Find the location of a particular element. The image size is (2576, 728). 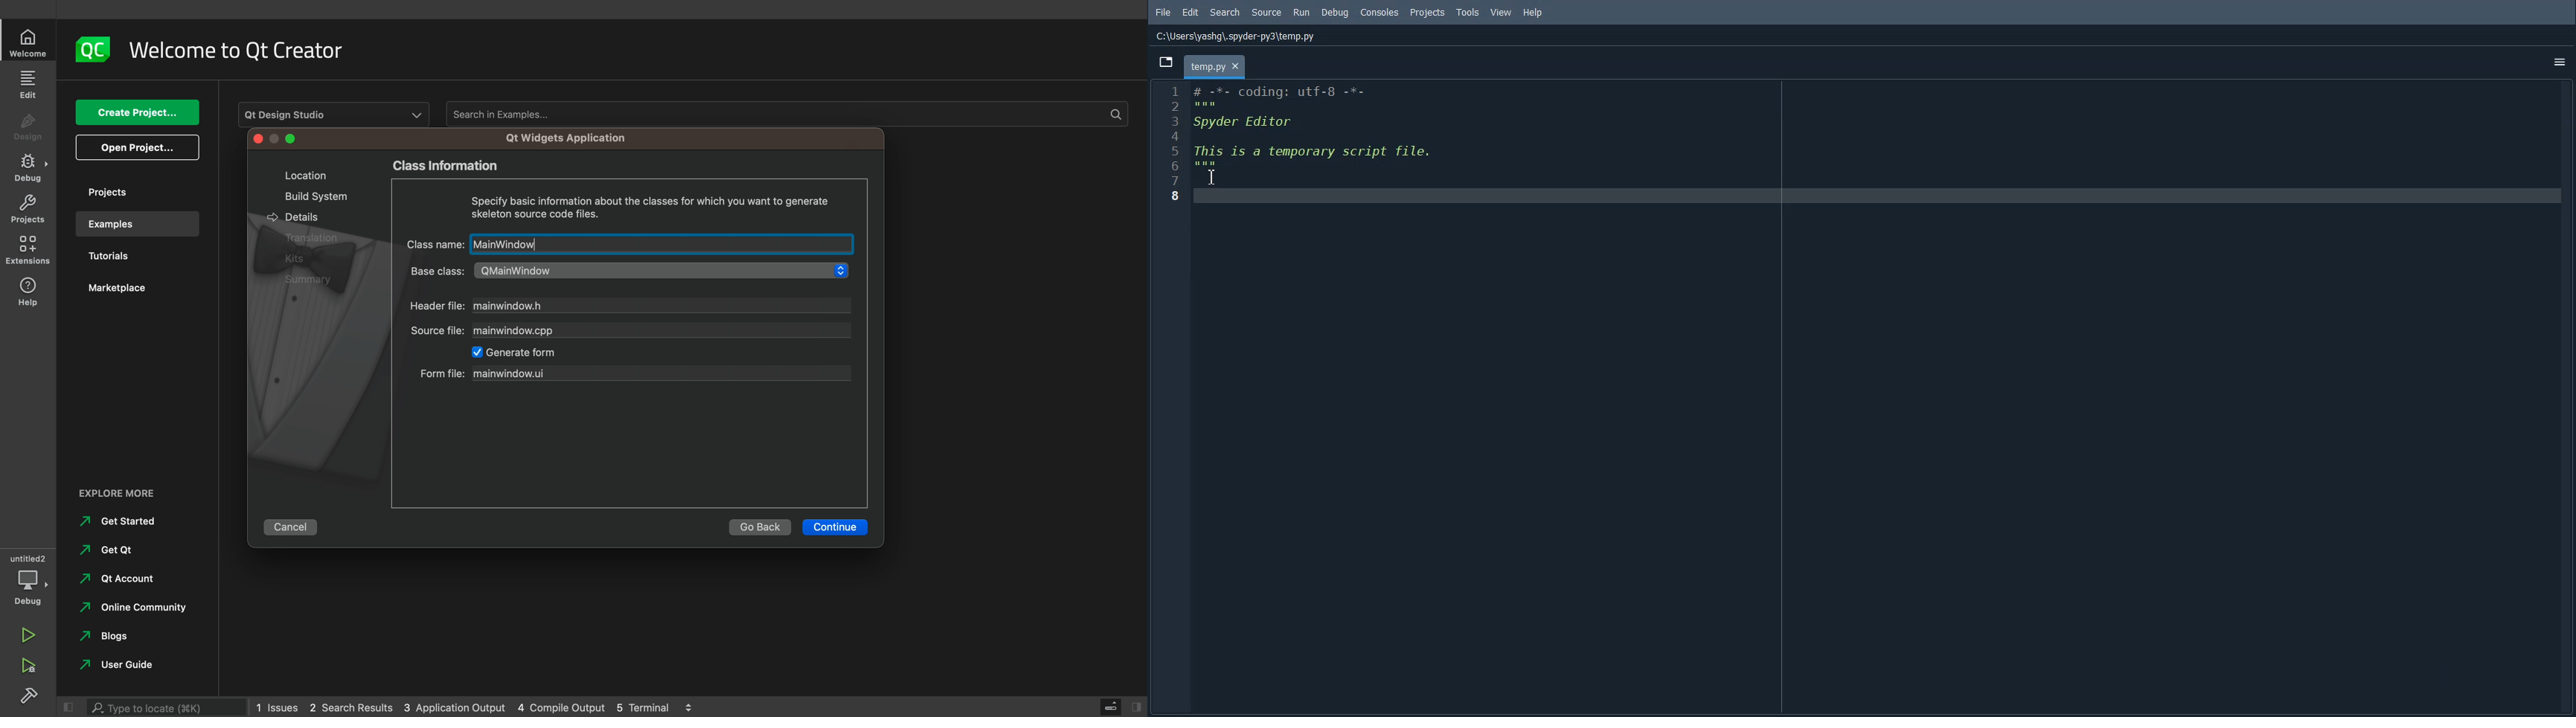

temp.py is located at coordinates (1216, 66).